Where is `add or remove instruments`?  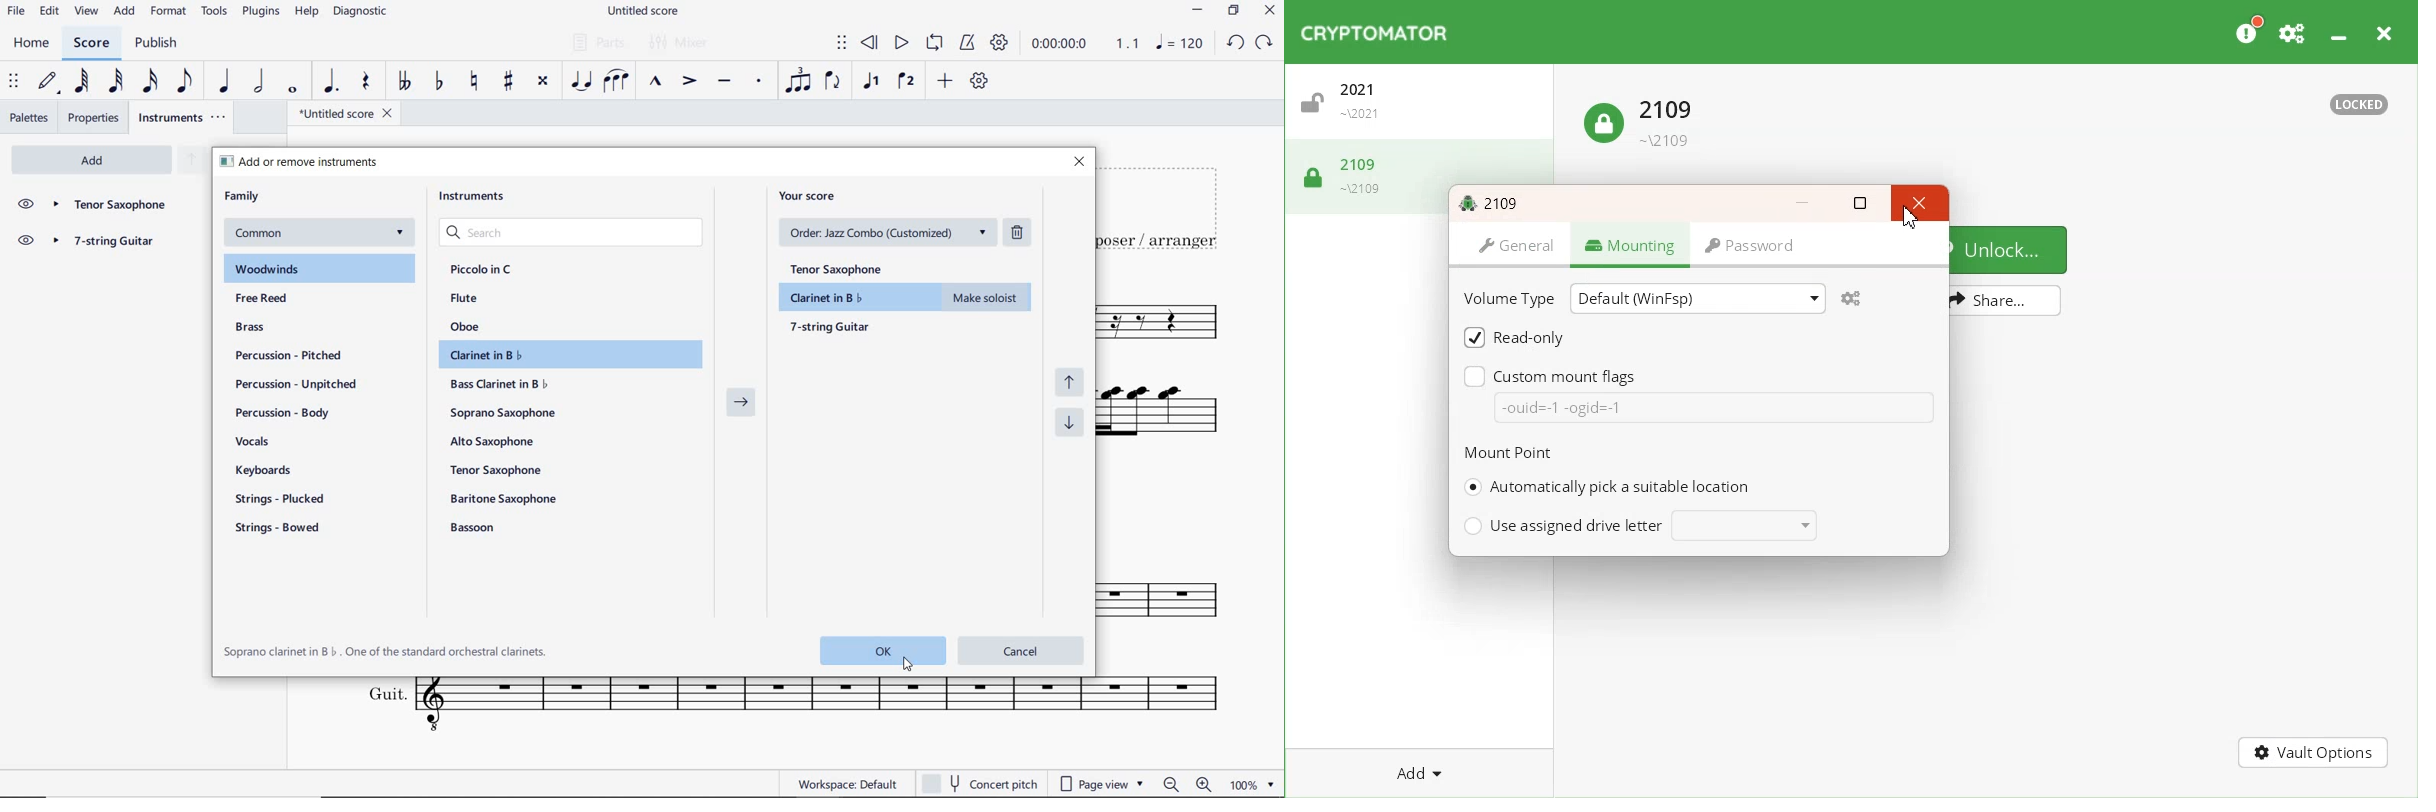 add or remove instruments is located at coordinates (318, 161).